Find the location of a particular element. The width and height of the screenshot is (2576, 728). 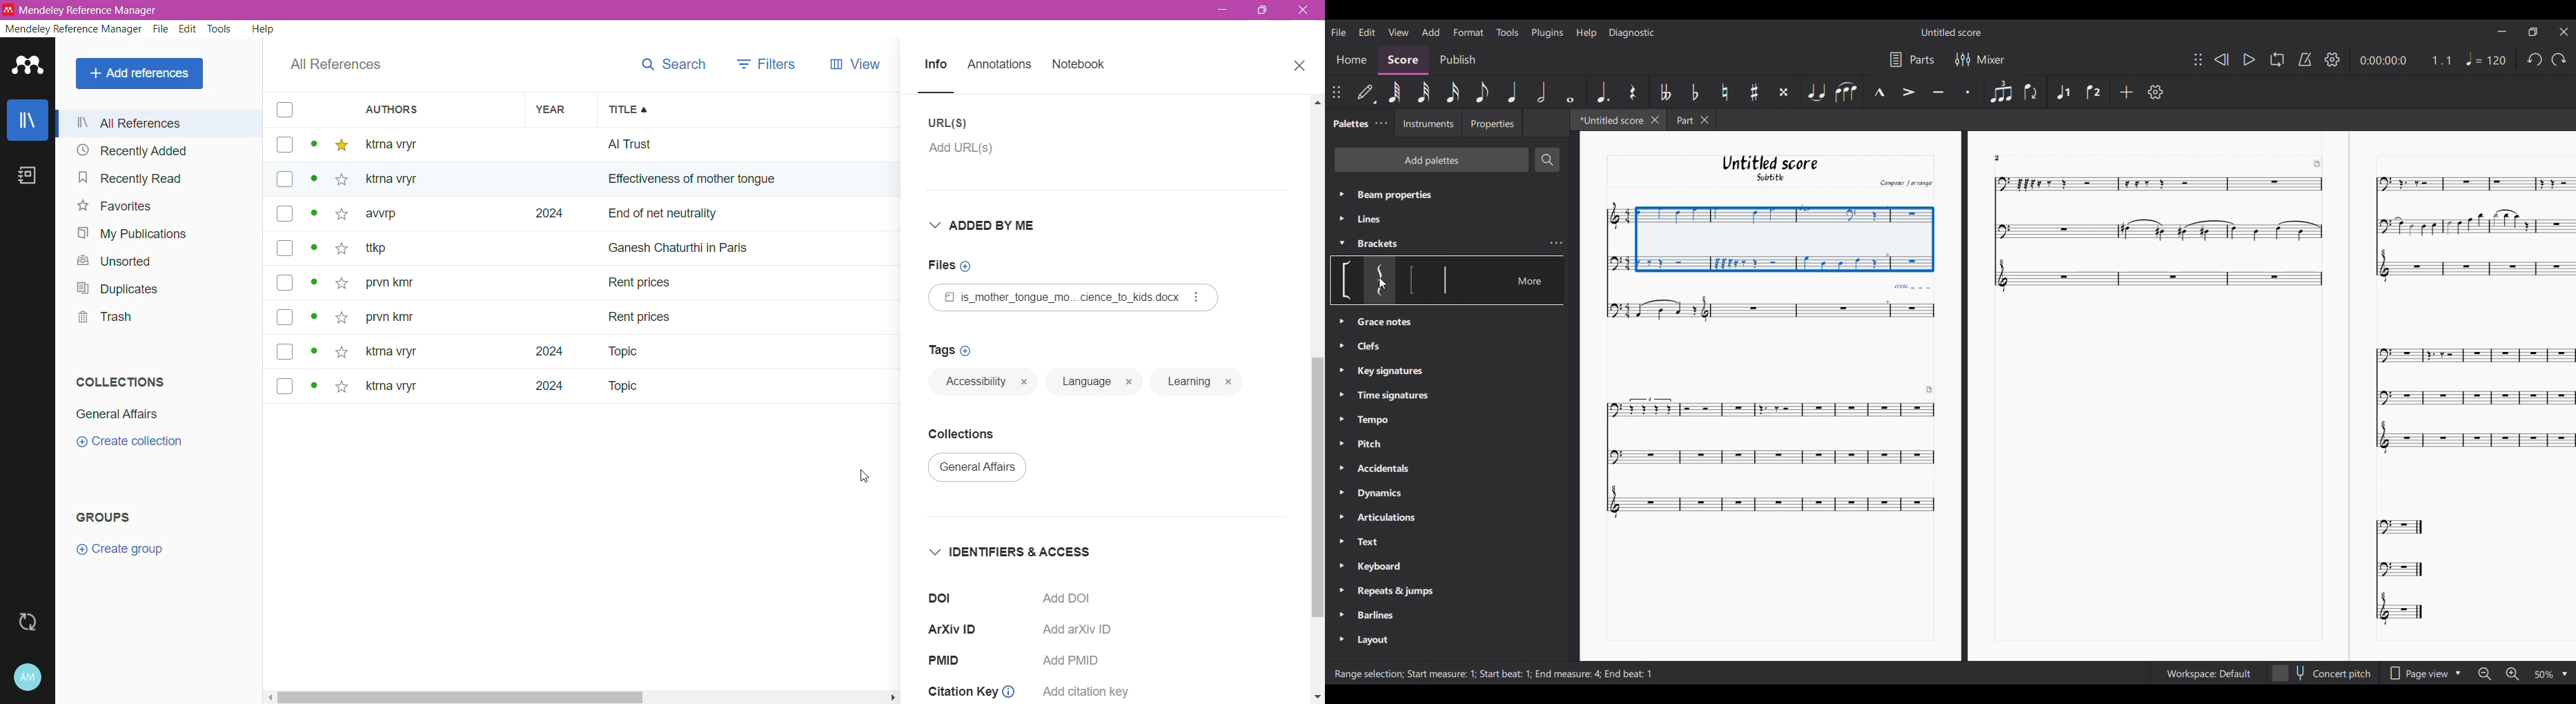

Drop down is located at coordinates (2564, 675).